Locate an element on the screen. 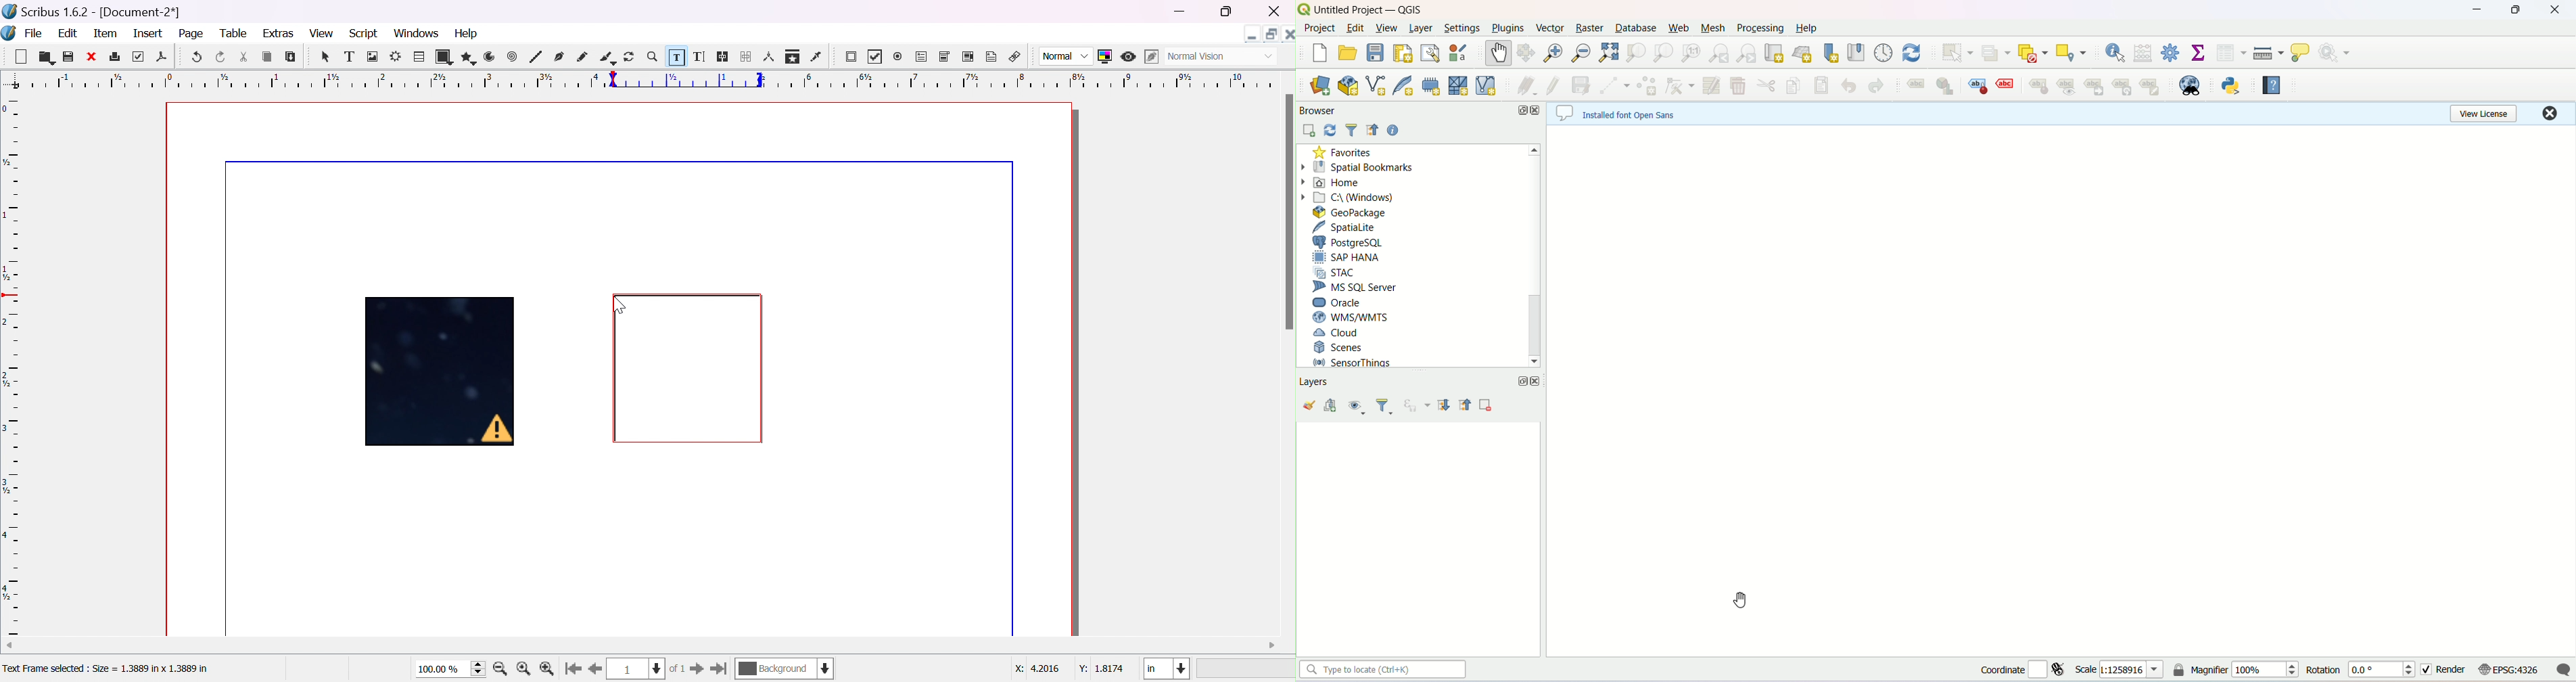 This screenshot has width=2576, height=700. web is located at coordinates (1678, 28).